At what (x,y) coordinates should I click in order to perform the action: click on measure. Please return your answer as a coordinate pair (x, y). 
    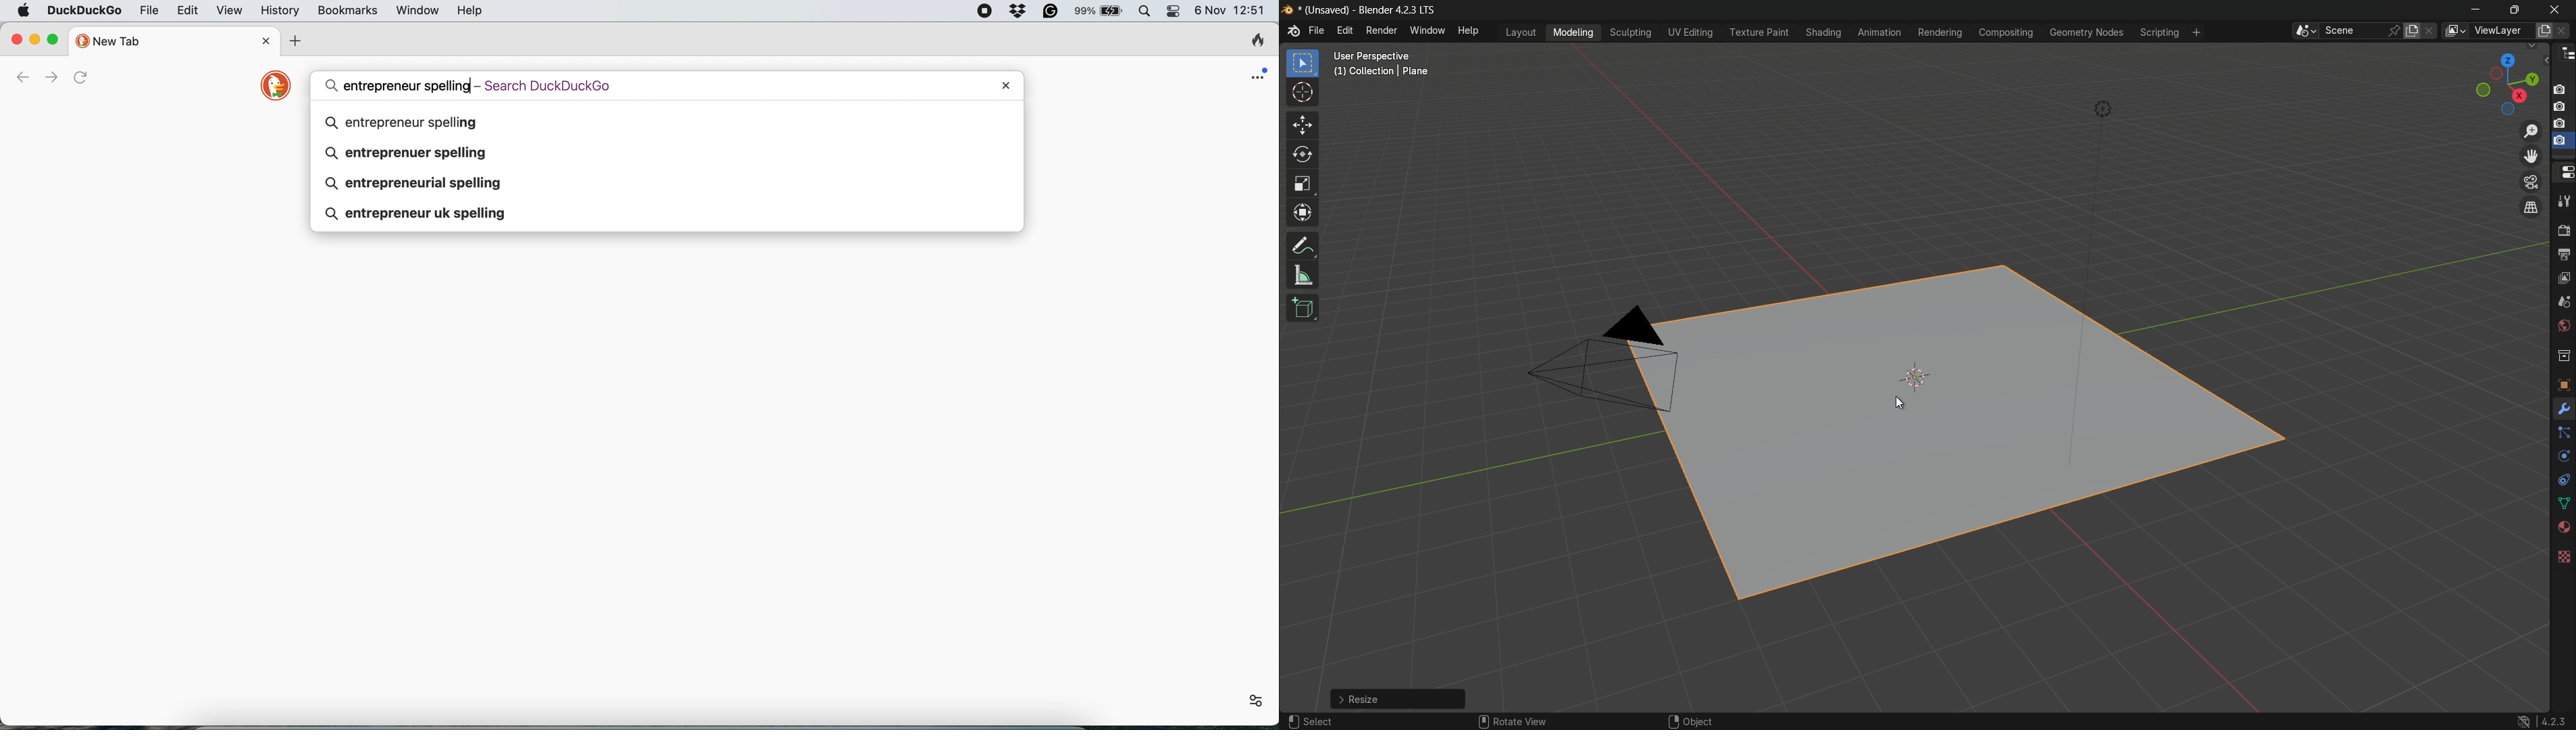
    Looking at the image, I should click on (1304, 278).